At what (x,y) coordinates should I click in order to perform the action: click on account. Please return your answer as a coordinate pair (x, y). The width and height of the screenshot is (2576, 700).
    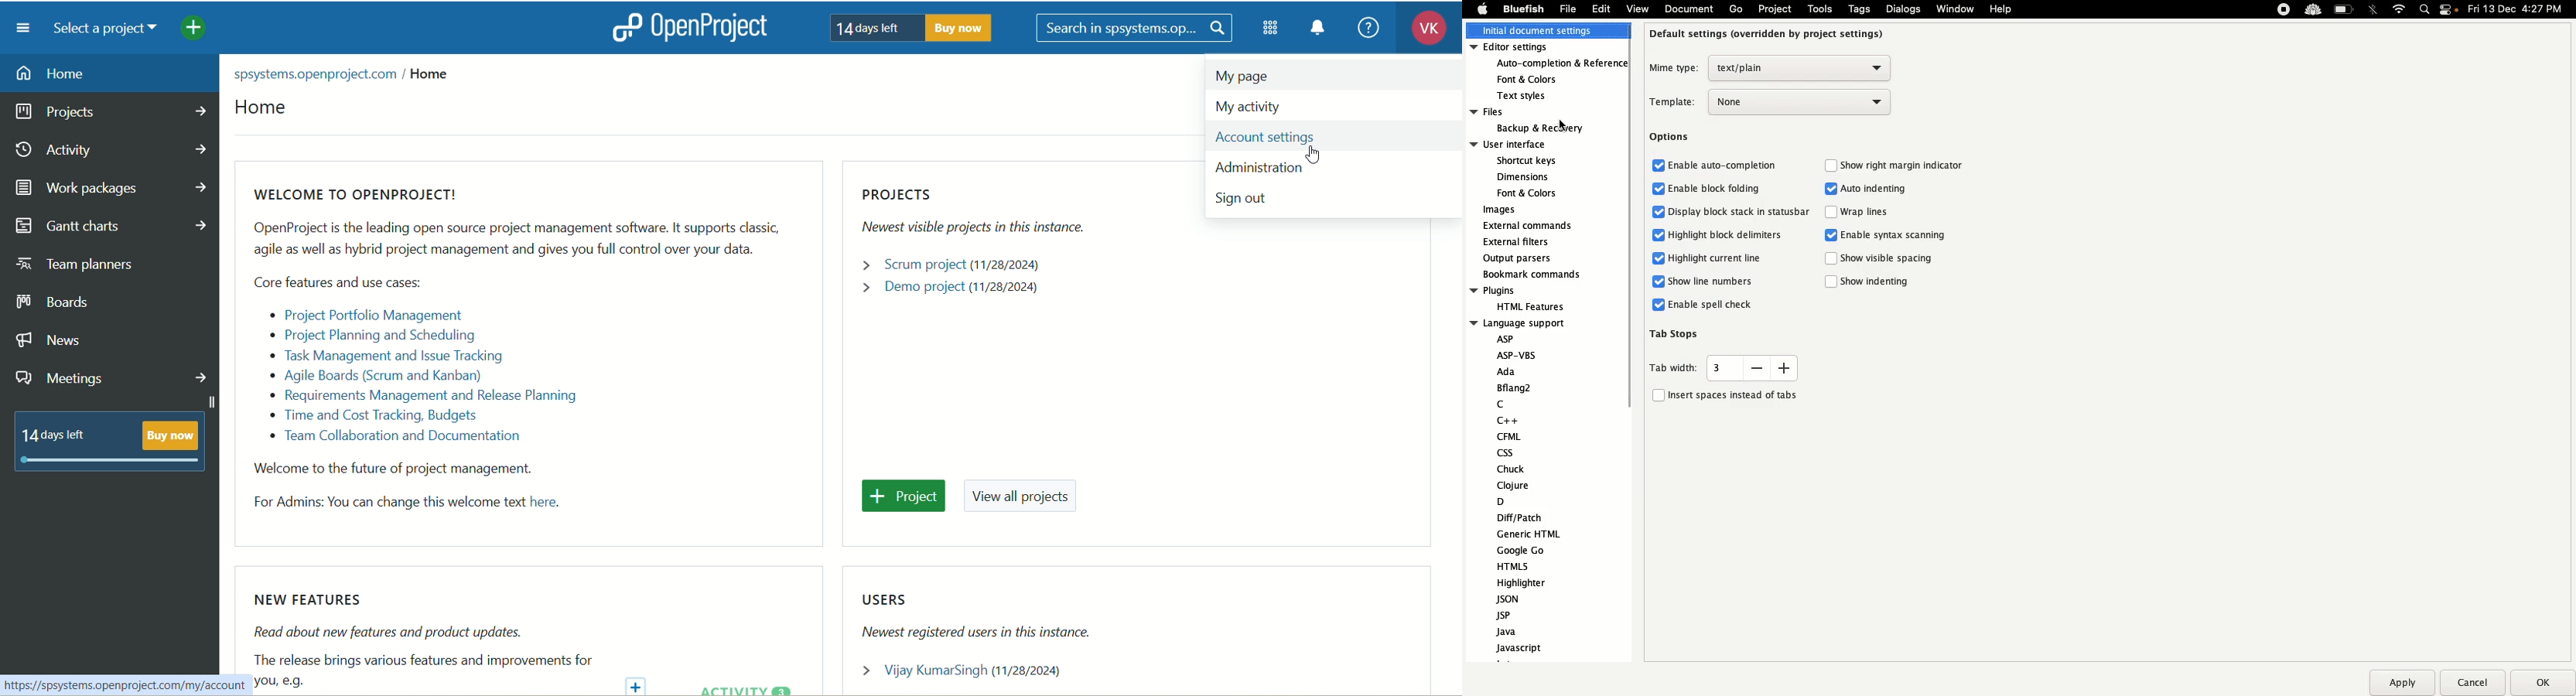
    Looking at the image, I should click on (1423, 30).